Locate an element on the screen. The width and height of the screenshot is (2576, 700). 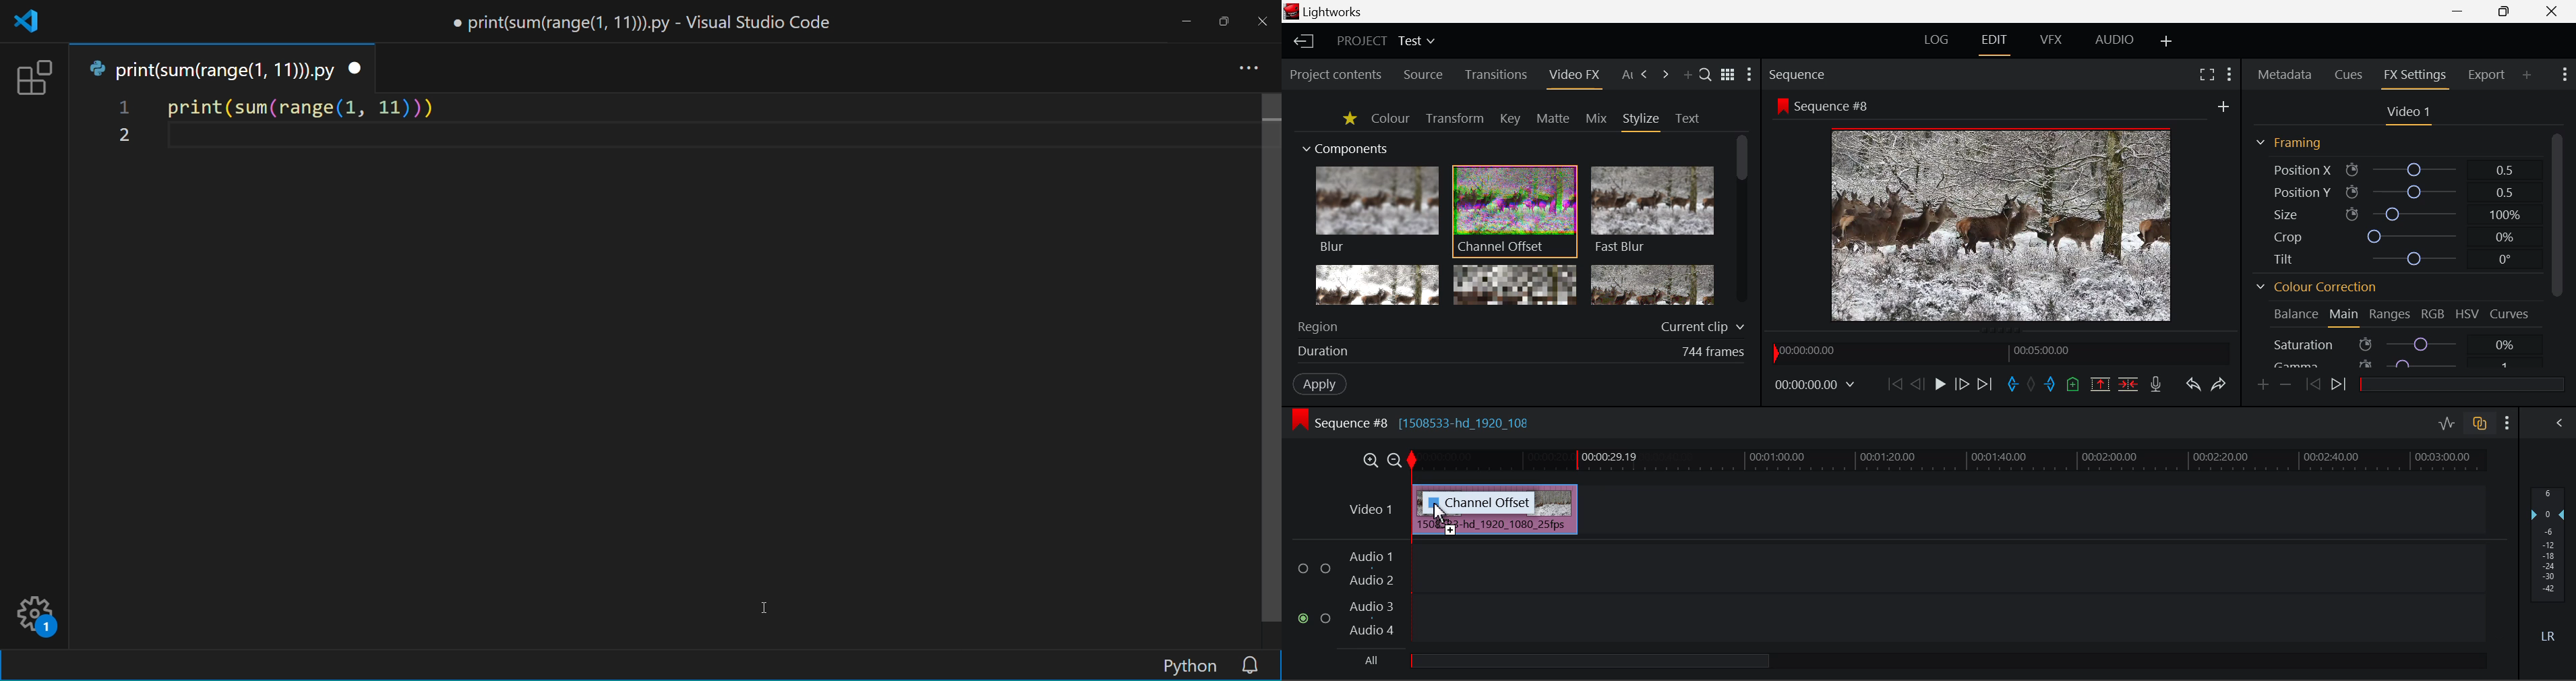
Add Layout is located at coordinates (2167, 44).